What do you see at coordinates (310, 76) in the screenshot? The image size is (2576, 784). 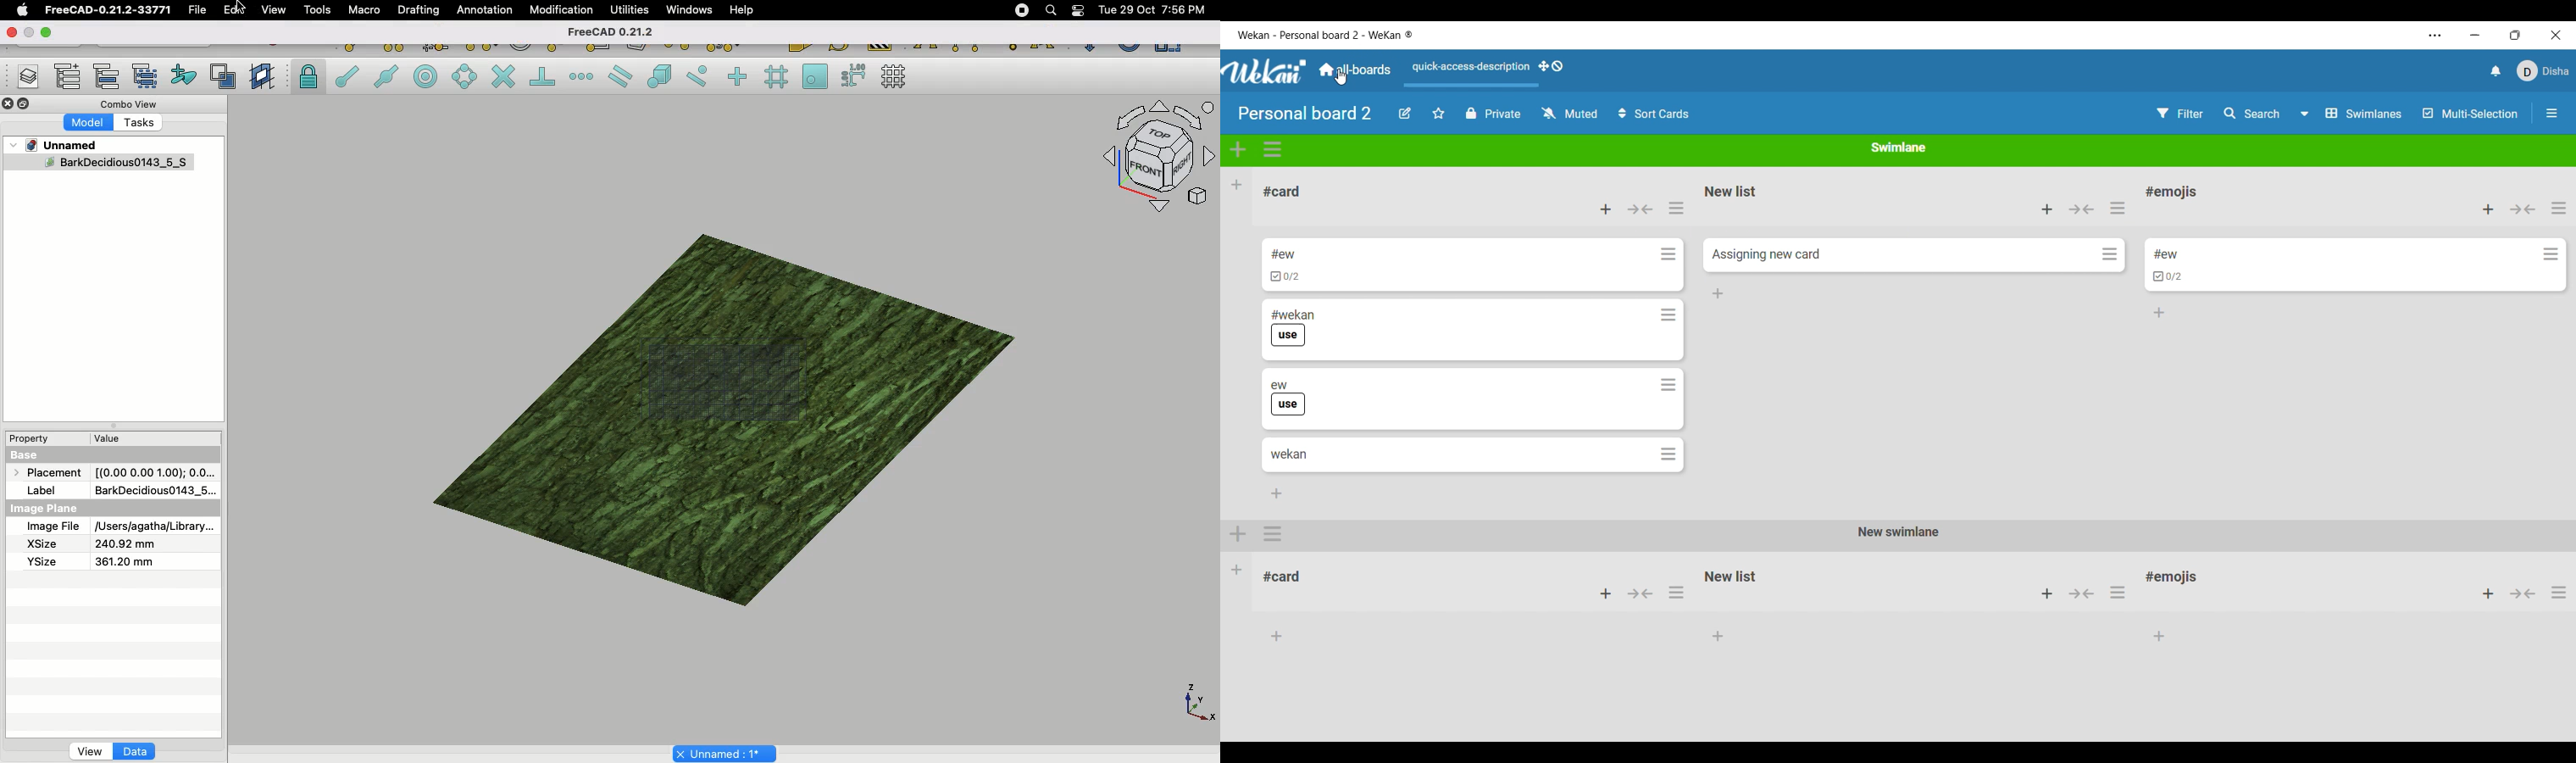 I see `Snap lock` at bounding box center [310, 76].